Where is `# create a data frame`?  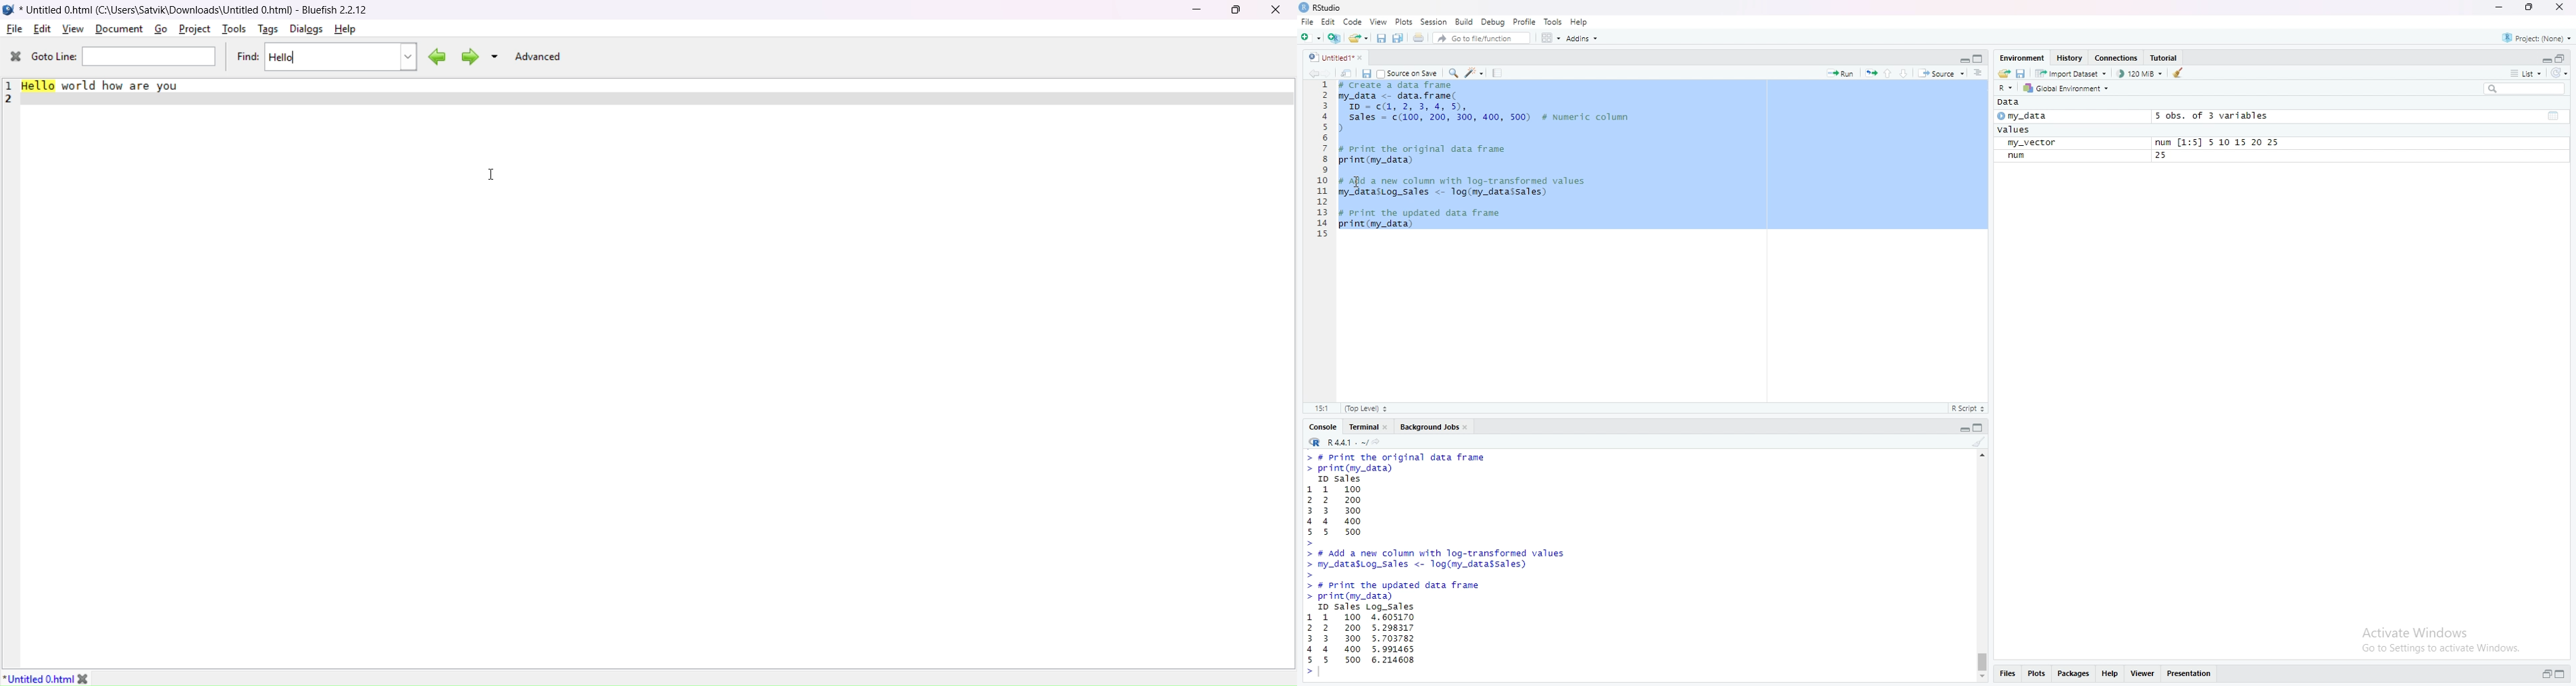 # create a data frame is located at coordinates (1404, 87).